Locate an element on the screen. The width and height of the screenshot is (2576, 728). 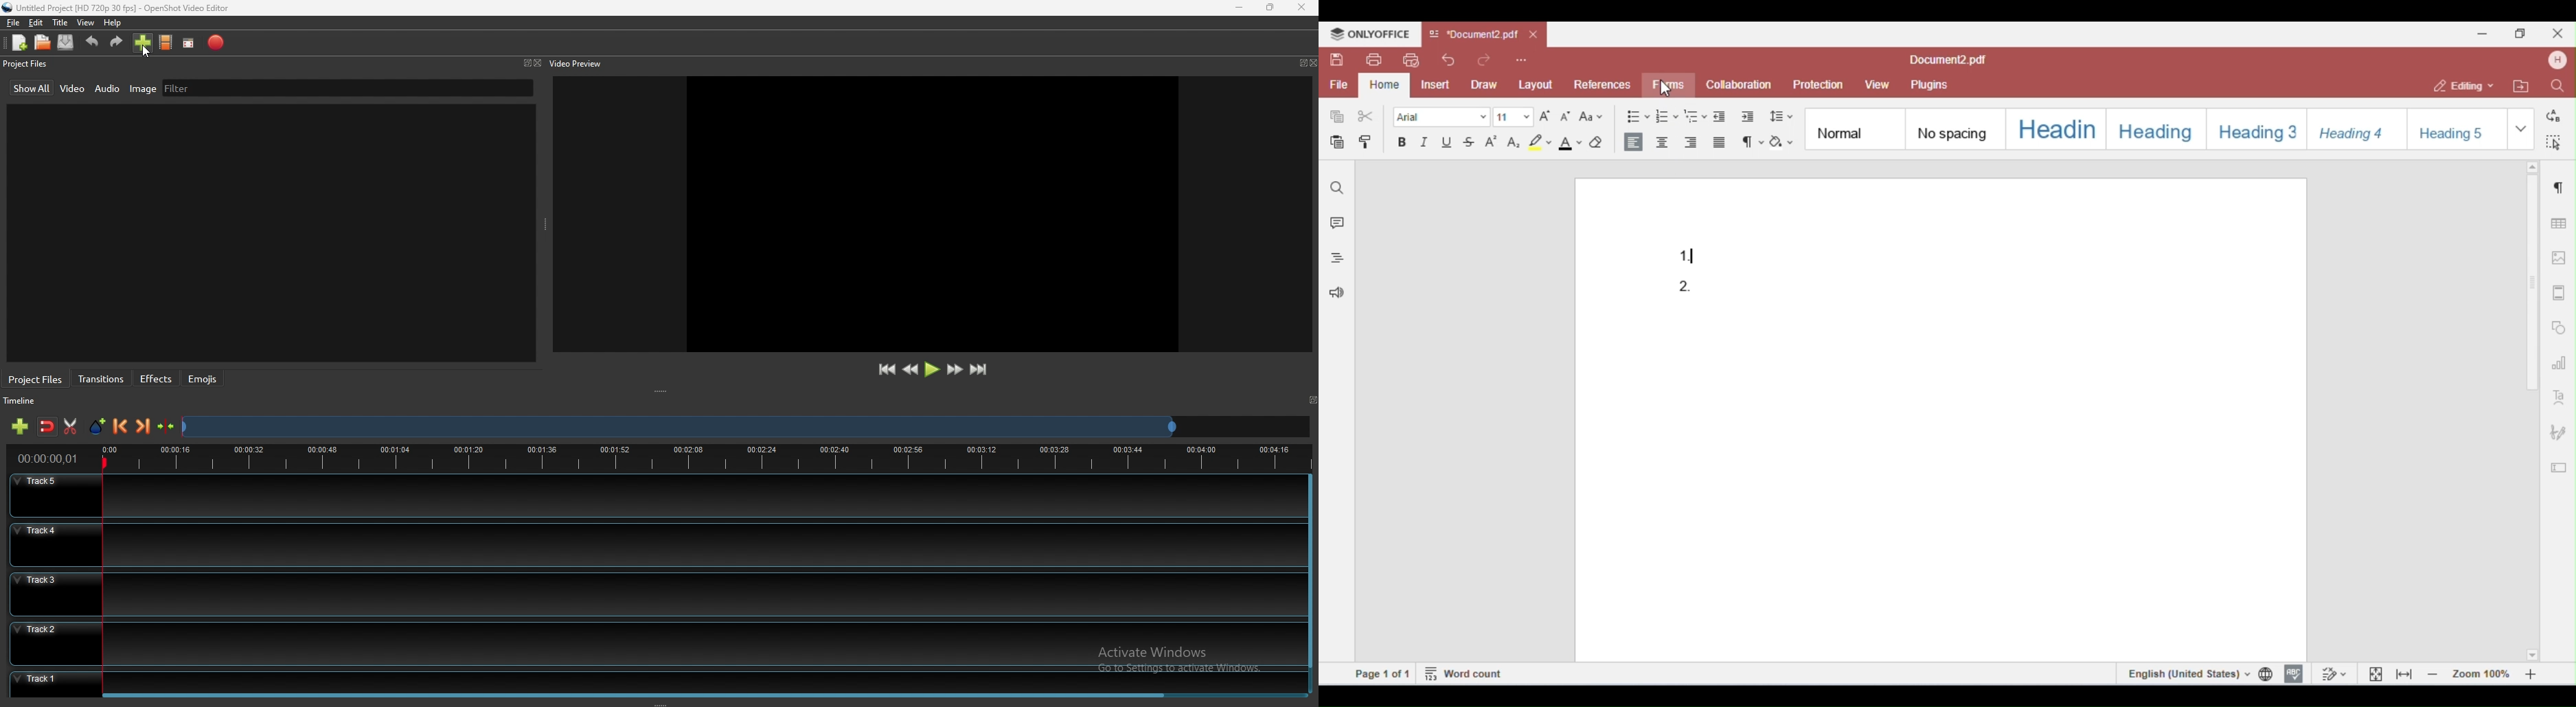
next marker is located at coordinates (144, 426).